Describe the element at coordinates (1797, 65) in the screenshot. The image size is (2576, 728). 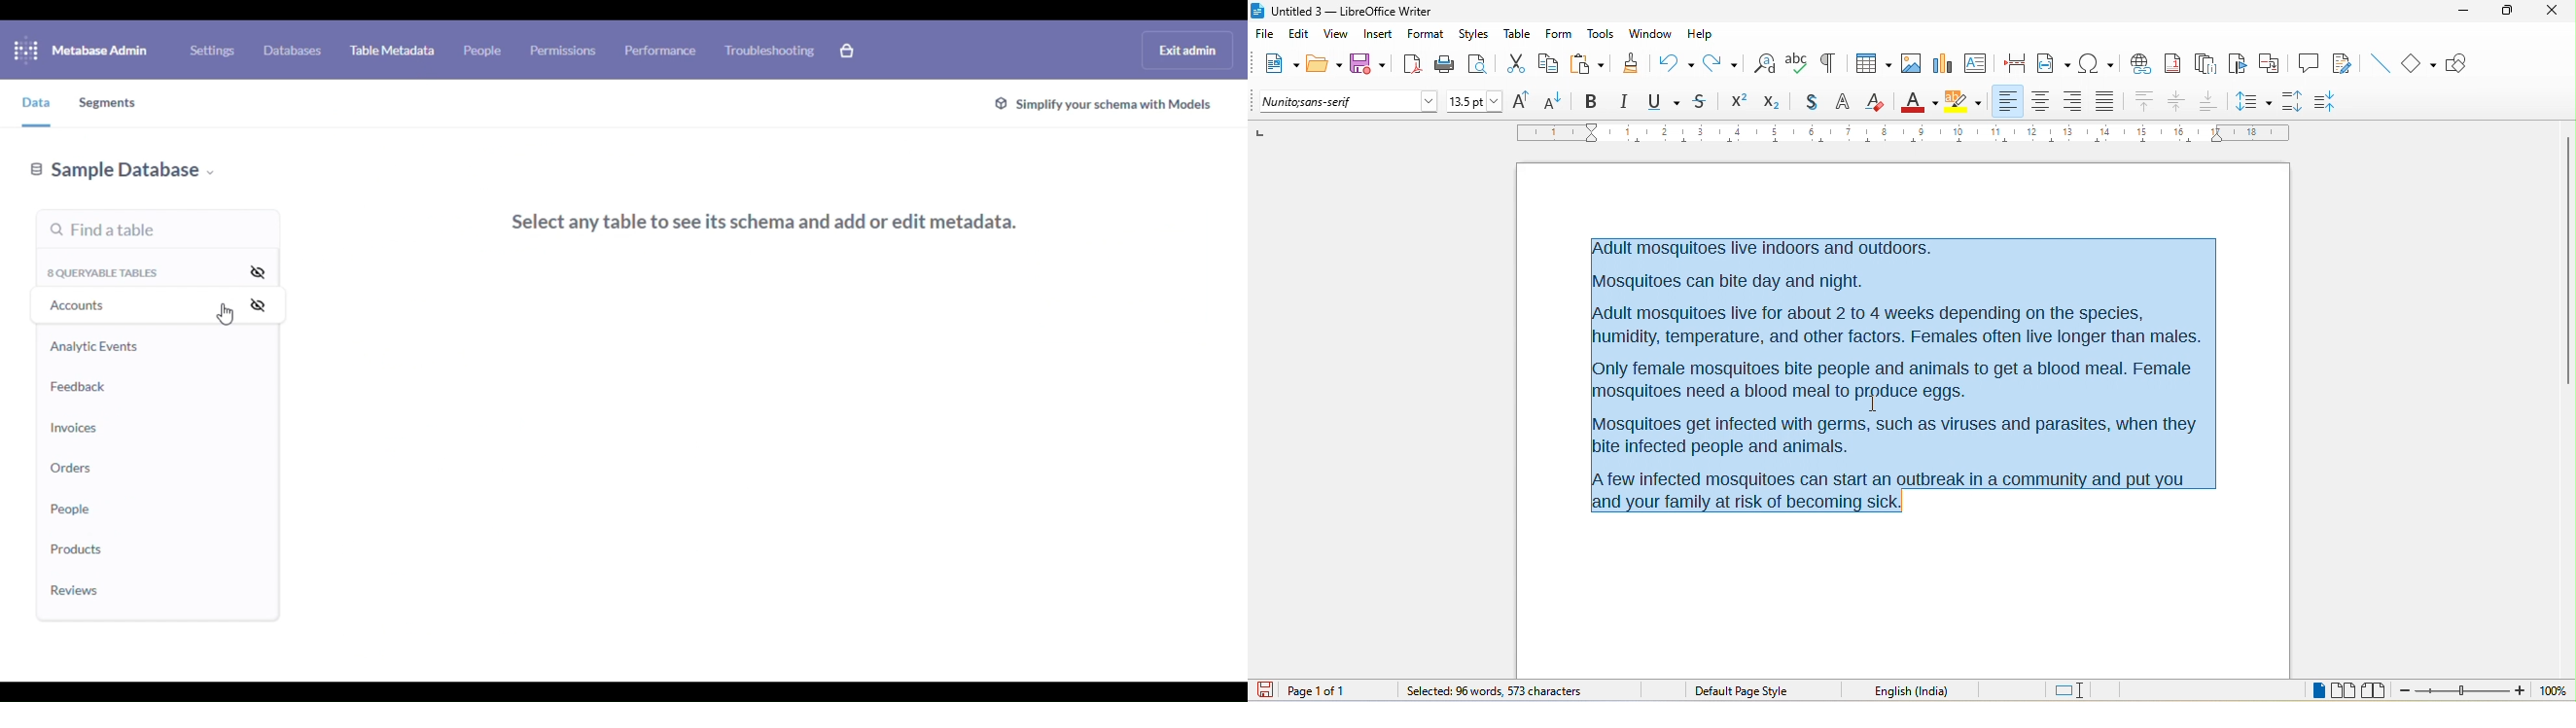
I see `spelling` at that location.